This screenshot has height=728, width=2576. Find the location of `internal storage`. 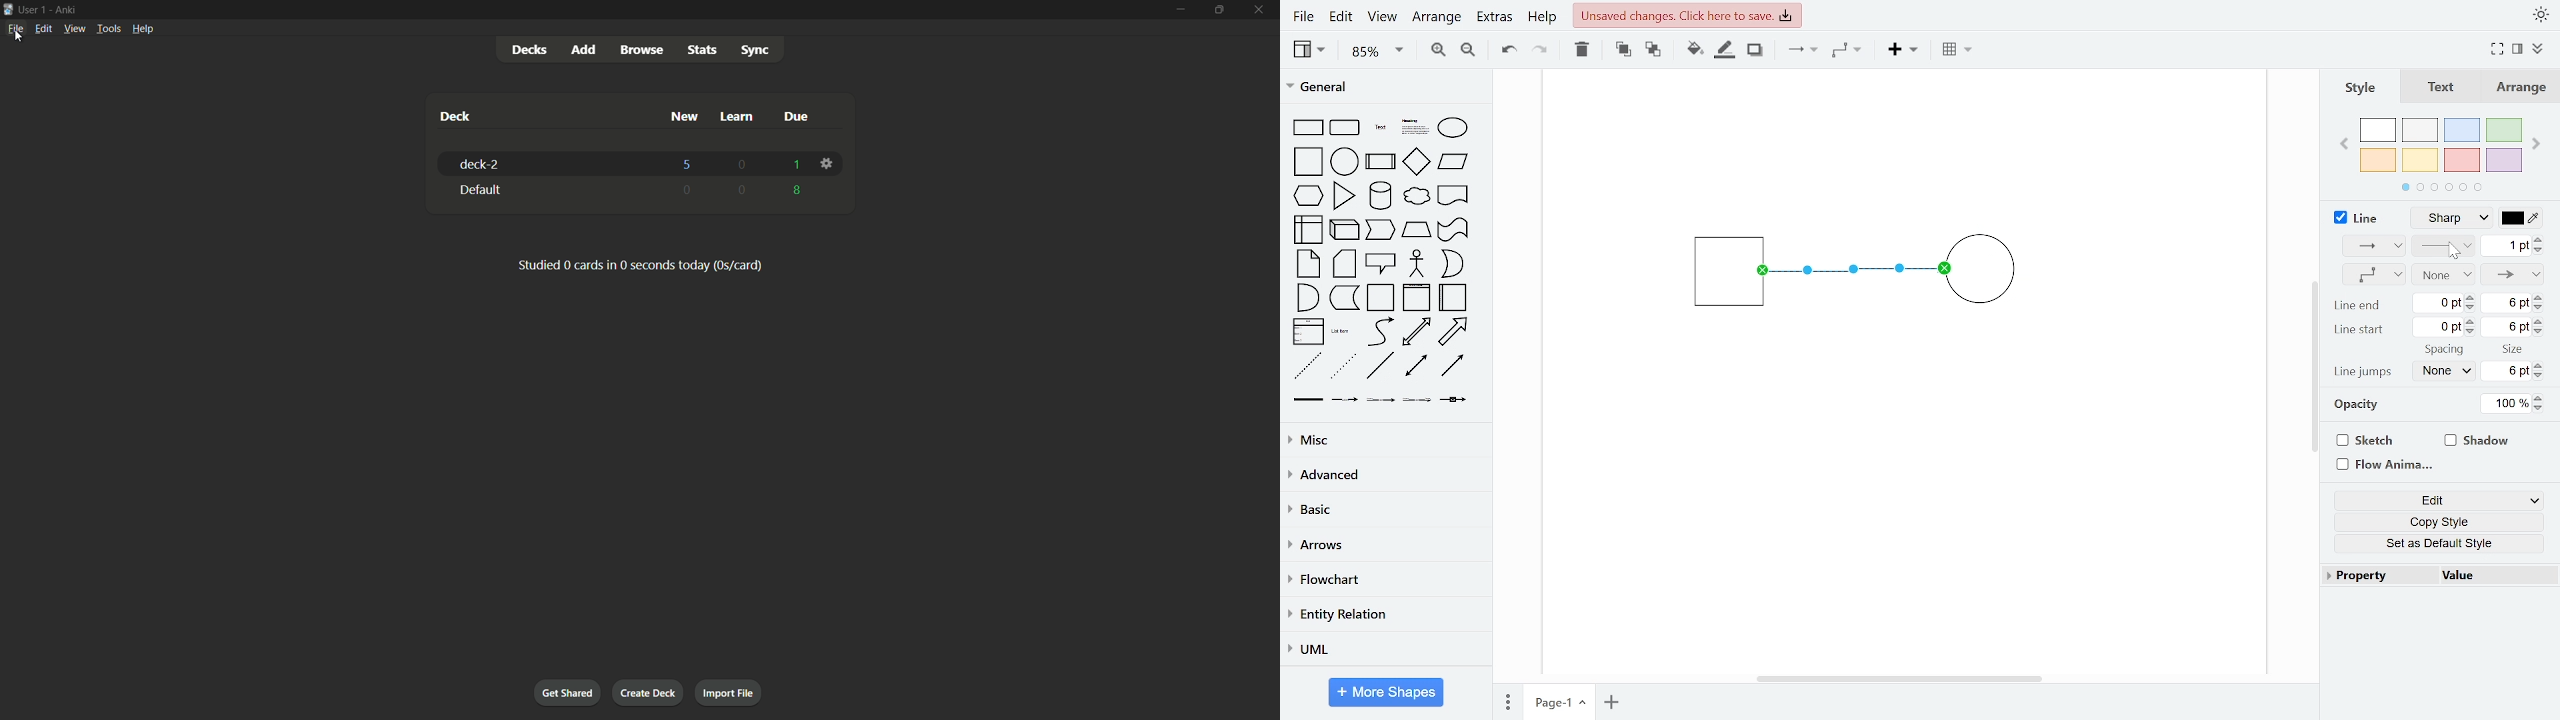

internal storage is located at coordinates (1310, 231).